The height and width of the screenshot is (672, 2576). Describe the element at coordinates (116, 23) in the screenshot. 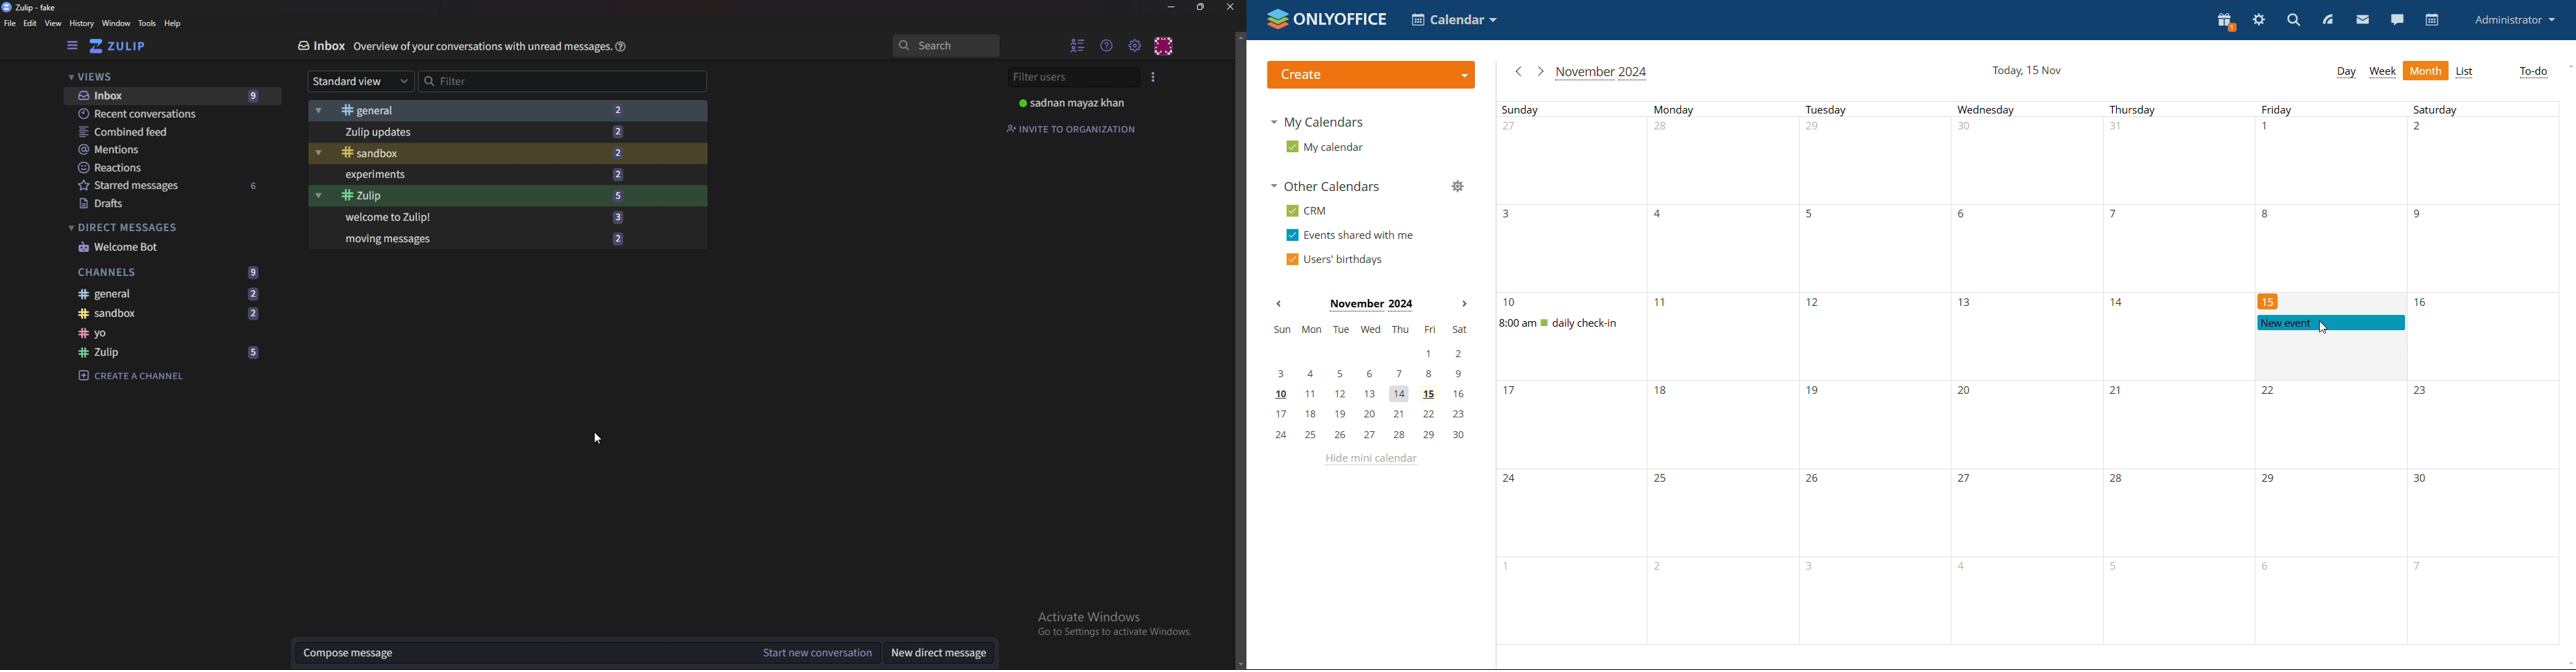

I see `window` at that location.